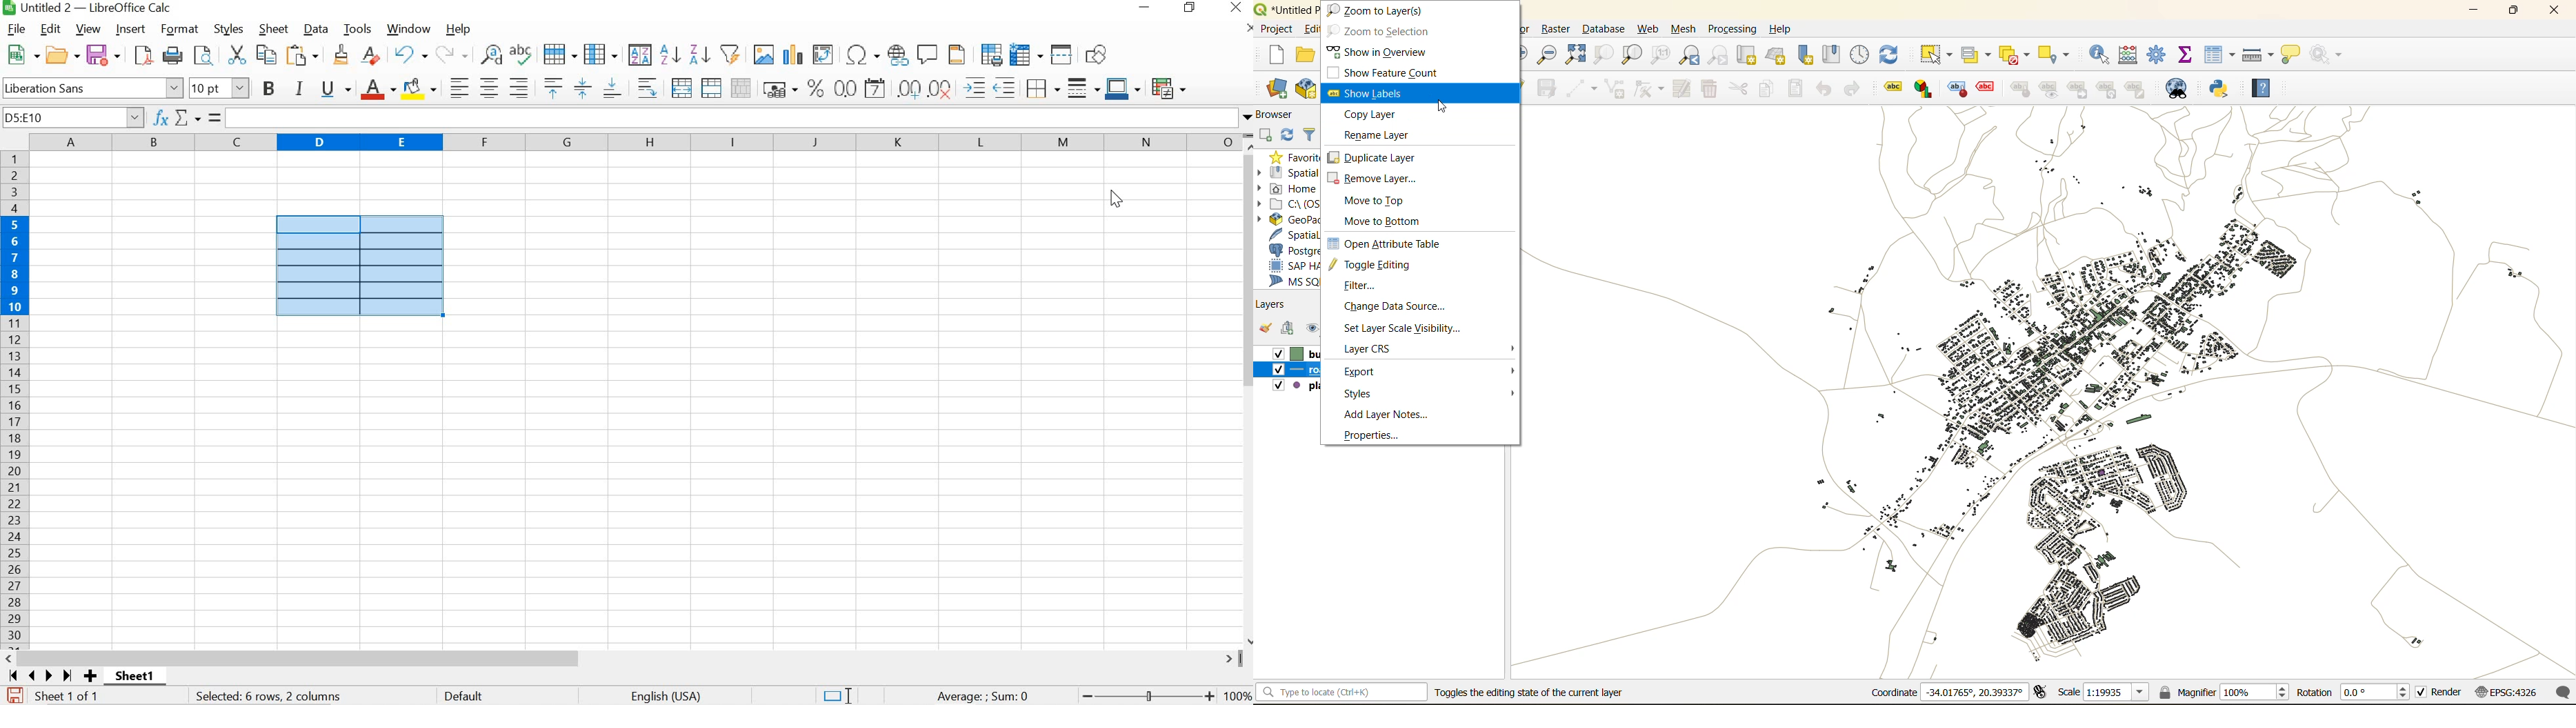 This screenshot has height=728, width=2576. Describe the element at coordinates (2508, 691) in the screenshot. I see `crs` at that location.